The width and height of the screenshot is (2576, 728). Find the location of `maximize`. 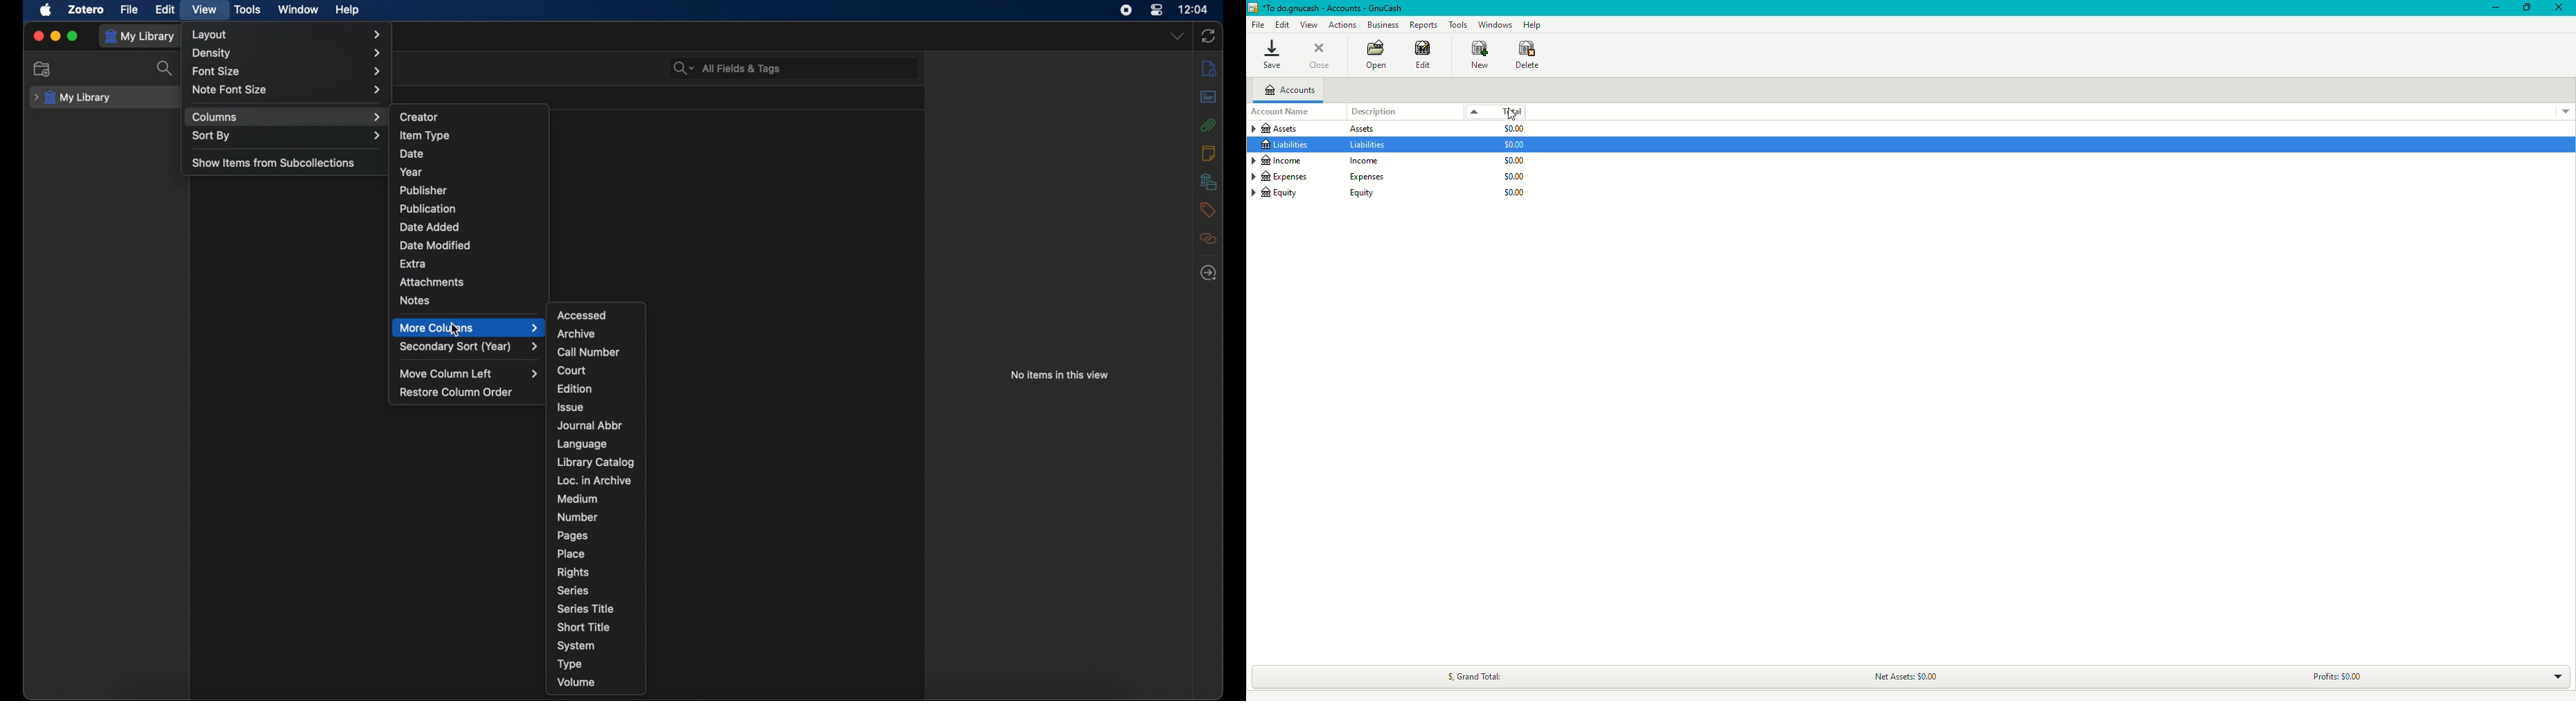

maximize is located at coordinates (73, 36).